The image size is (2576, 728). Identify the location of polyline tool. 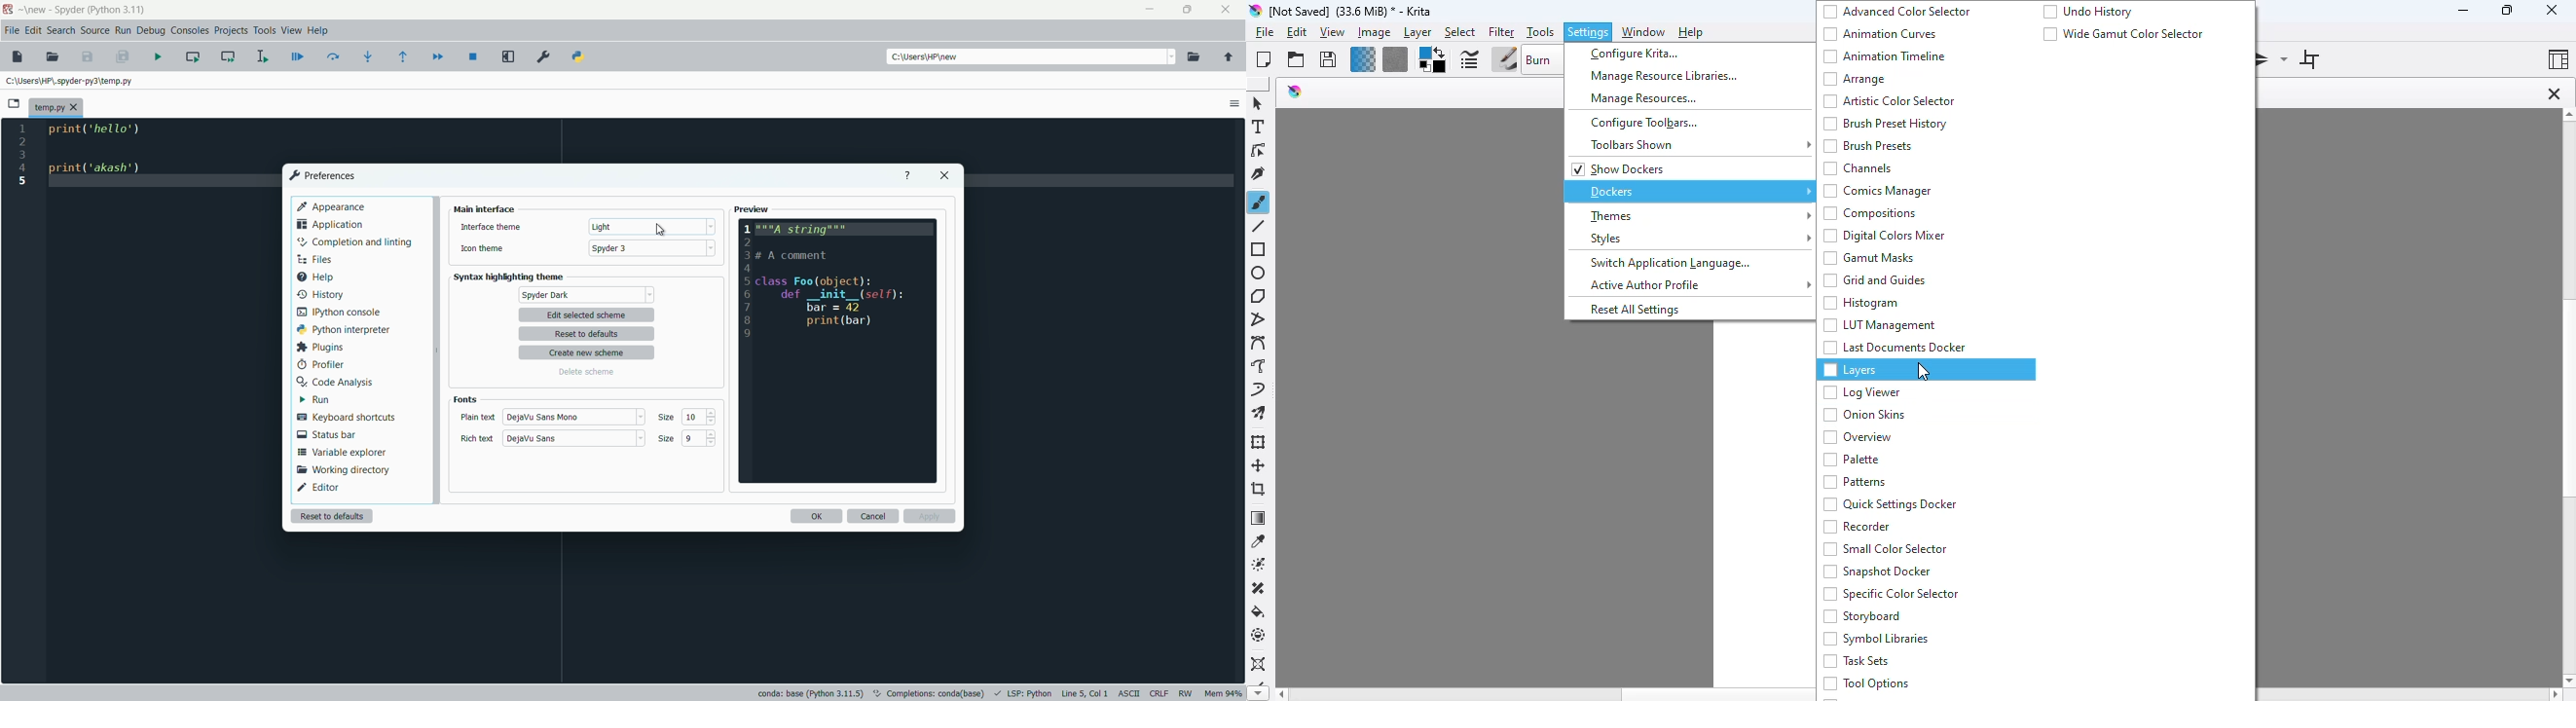
(1261, 320).